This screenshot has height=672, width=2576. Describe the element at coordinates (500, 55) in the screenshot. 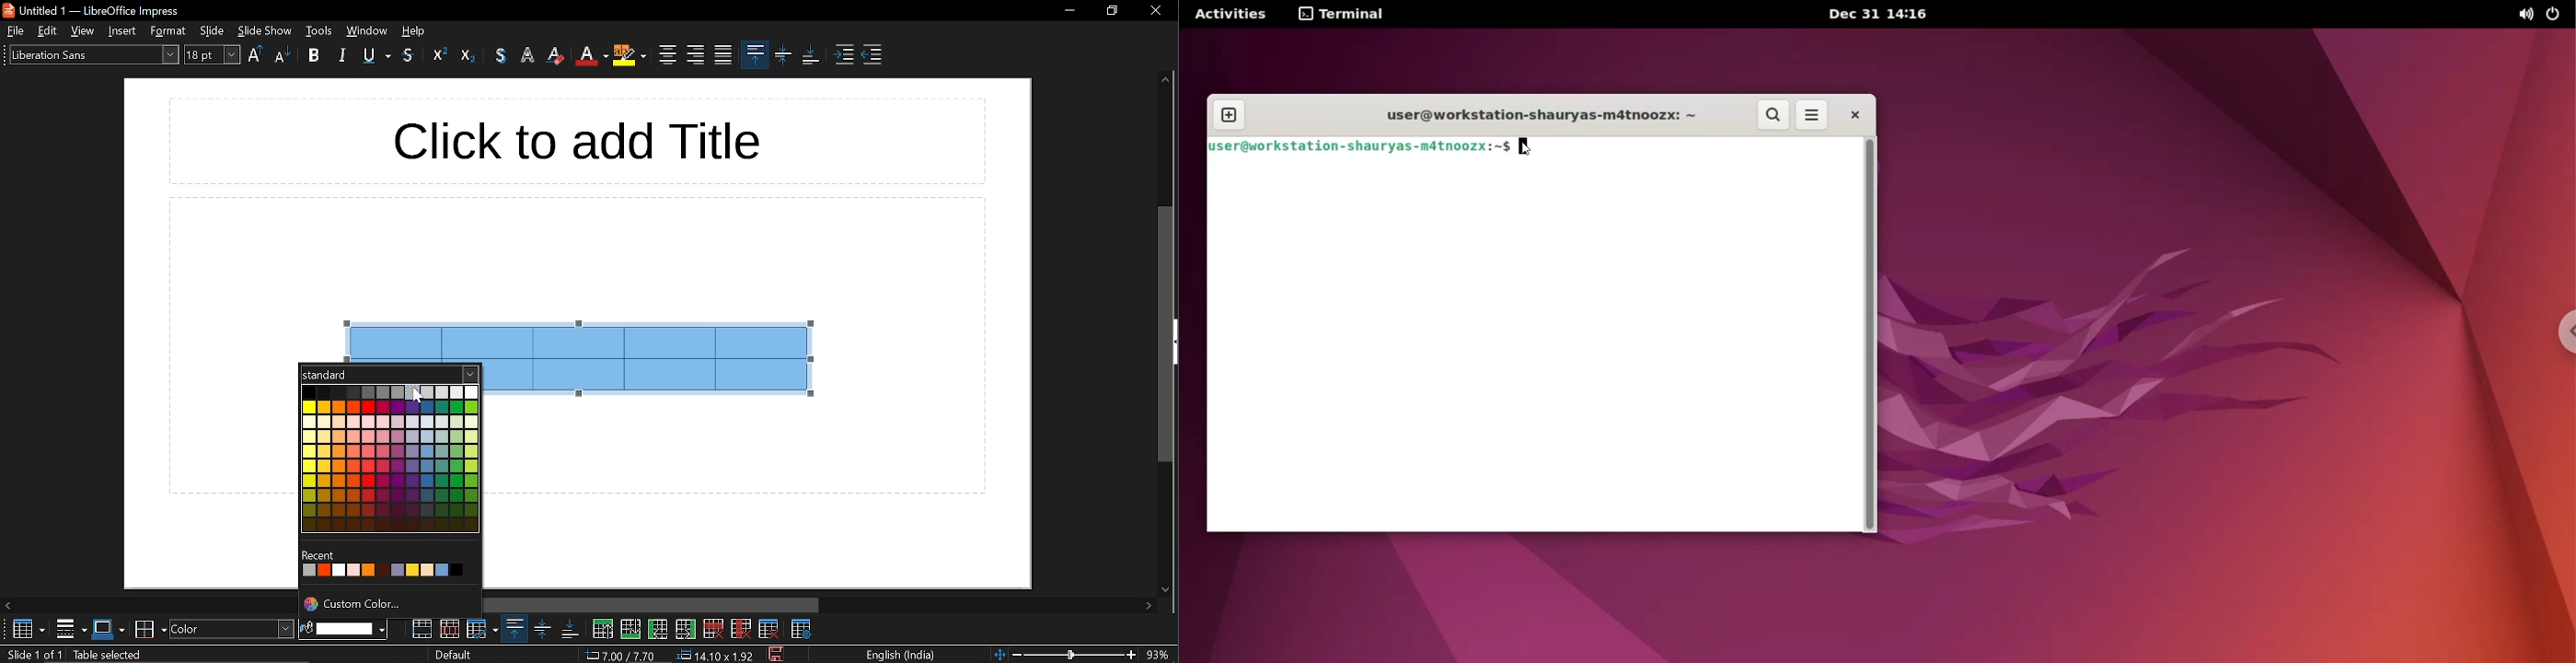

I see `text color` at that location.